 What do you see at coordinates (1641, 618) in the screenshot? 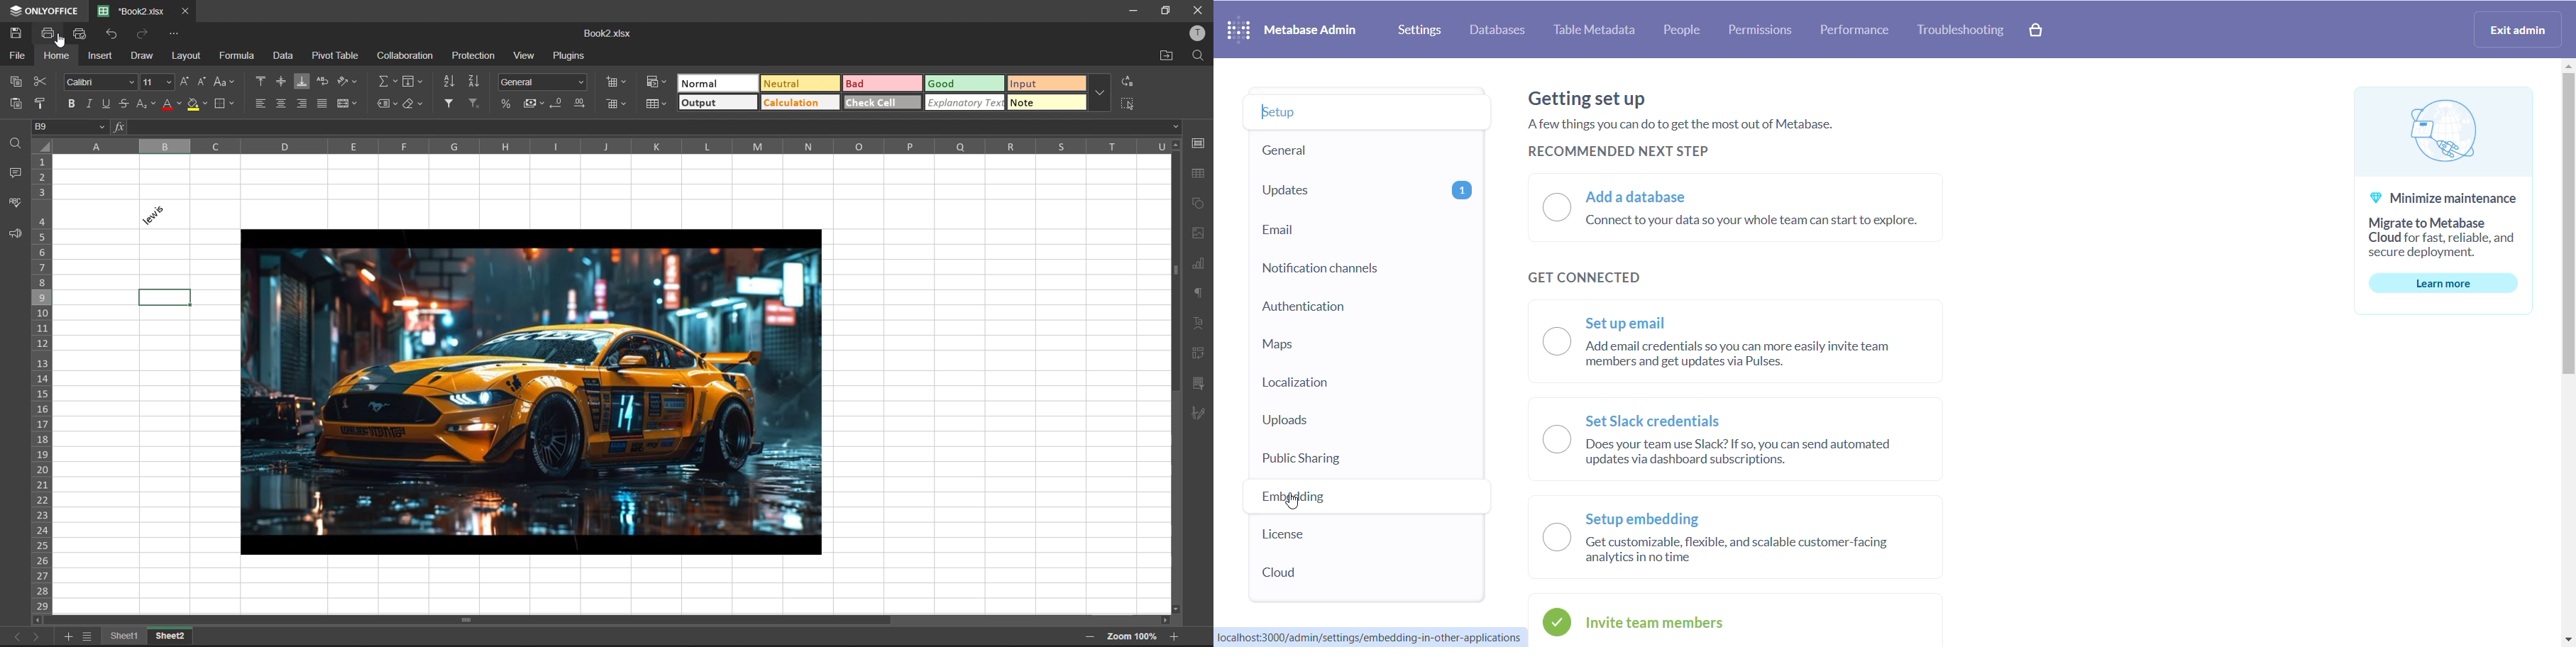
I see `Invite team members` at bounding box center [1641, 618].